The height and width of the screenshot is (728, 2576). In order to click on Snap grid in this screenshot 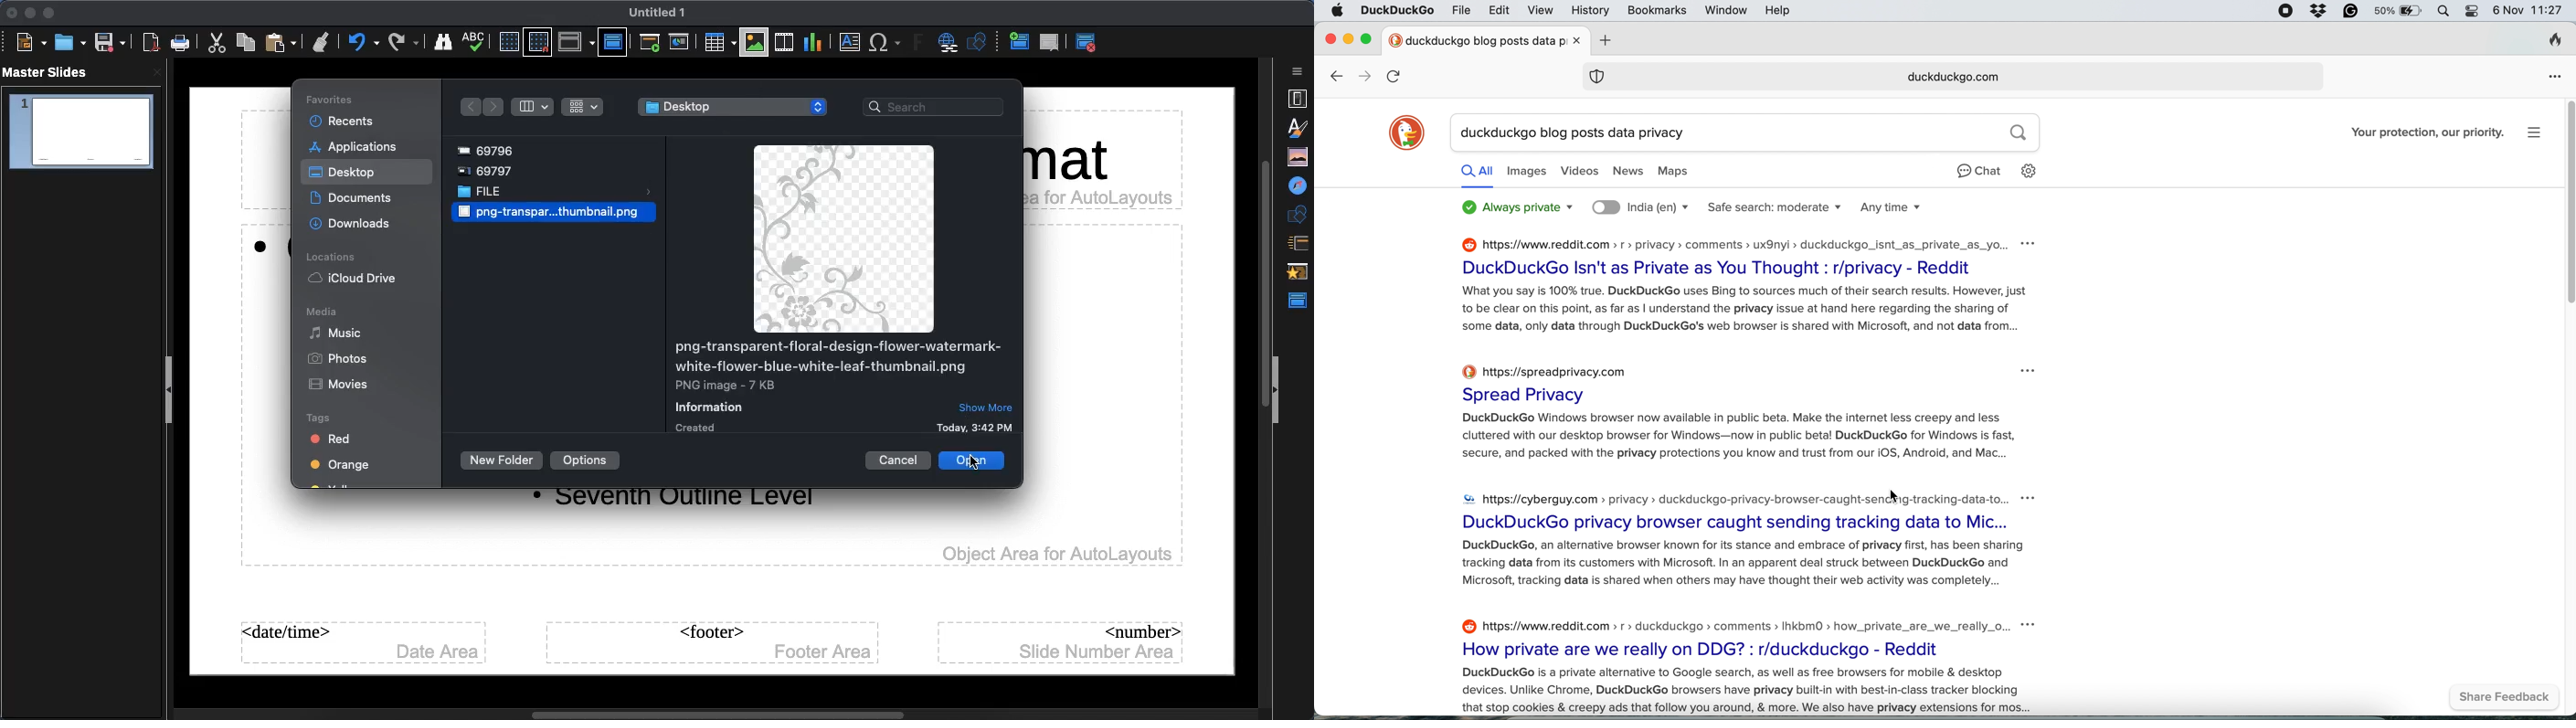, I will do `click(537, 43)`.